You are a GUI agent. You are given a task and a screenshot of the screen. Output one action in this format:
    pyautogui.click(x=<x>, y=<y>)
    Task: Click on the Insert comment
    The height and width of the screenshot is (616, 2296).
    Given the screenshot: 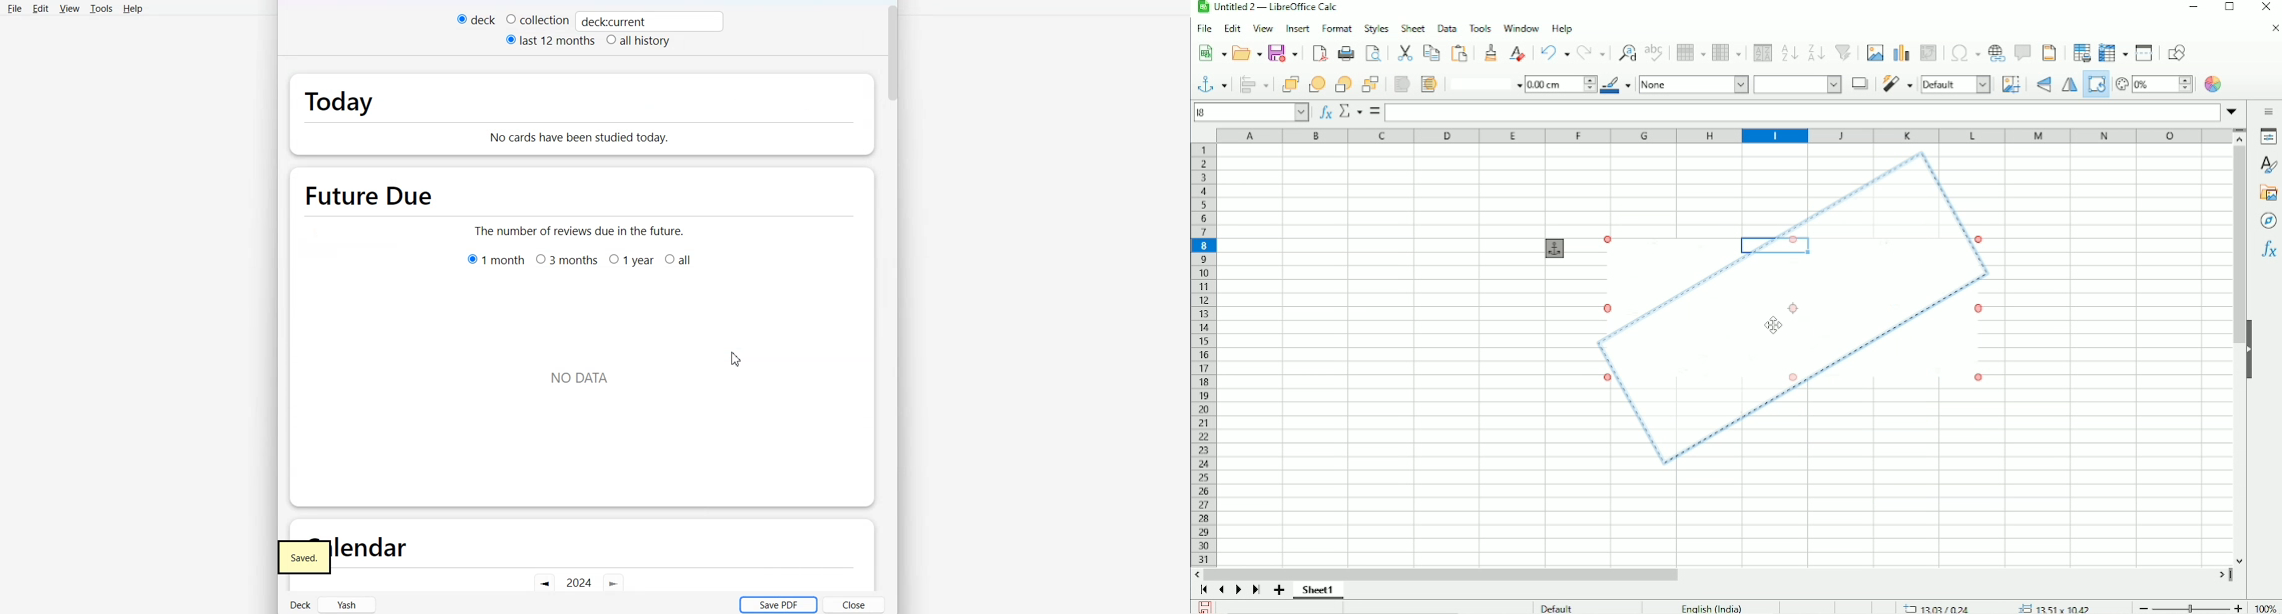 What is the action you would take?
    pyautogui.click(x=2022, y=53)
    